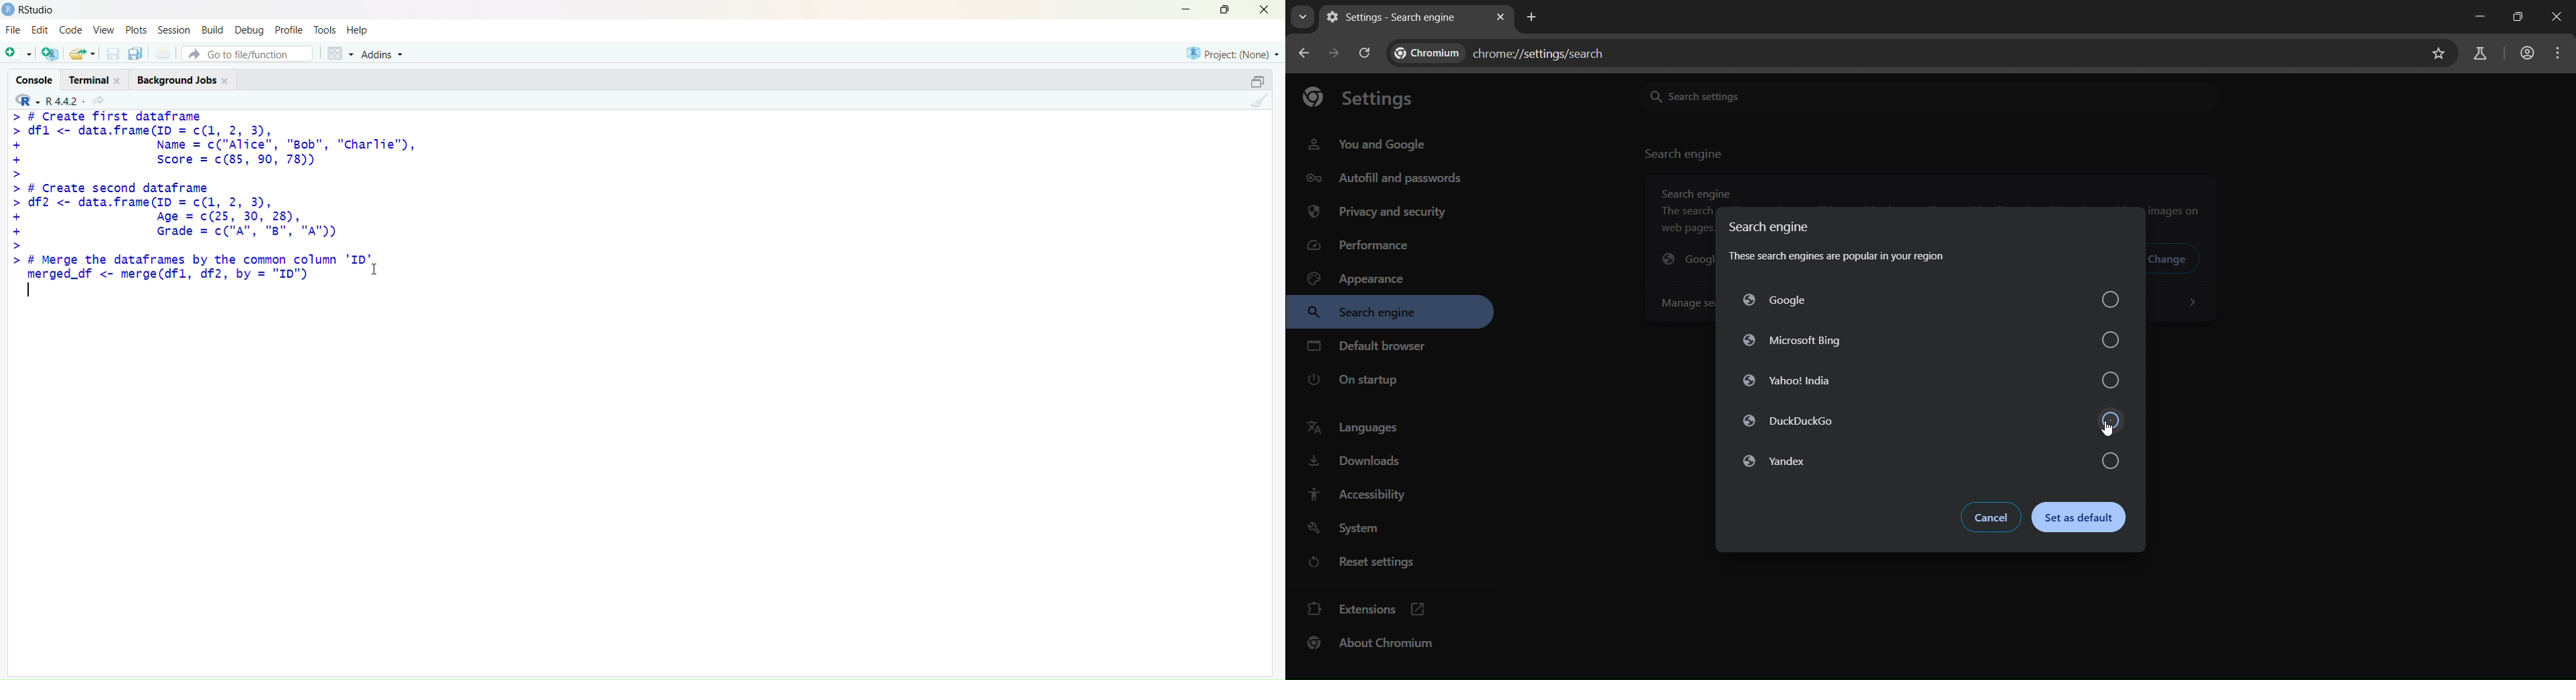 The image size is (2576, 700). I want to click on share current directory, so click(98, 101).